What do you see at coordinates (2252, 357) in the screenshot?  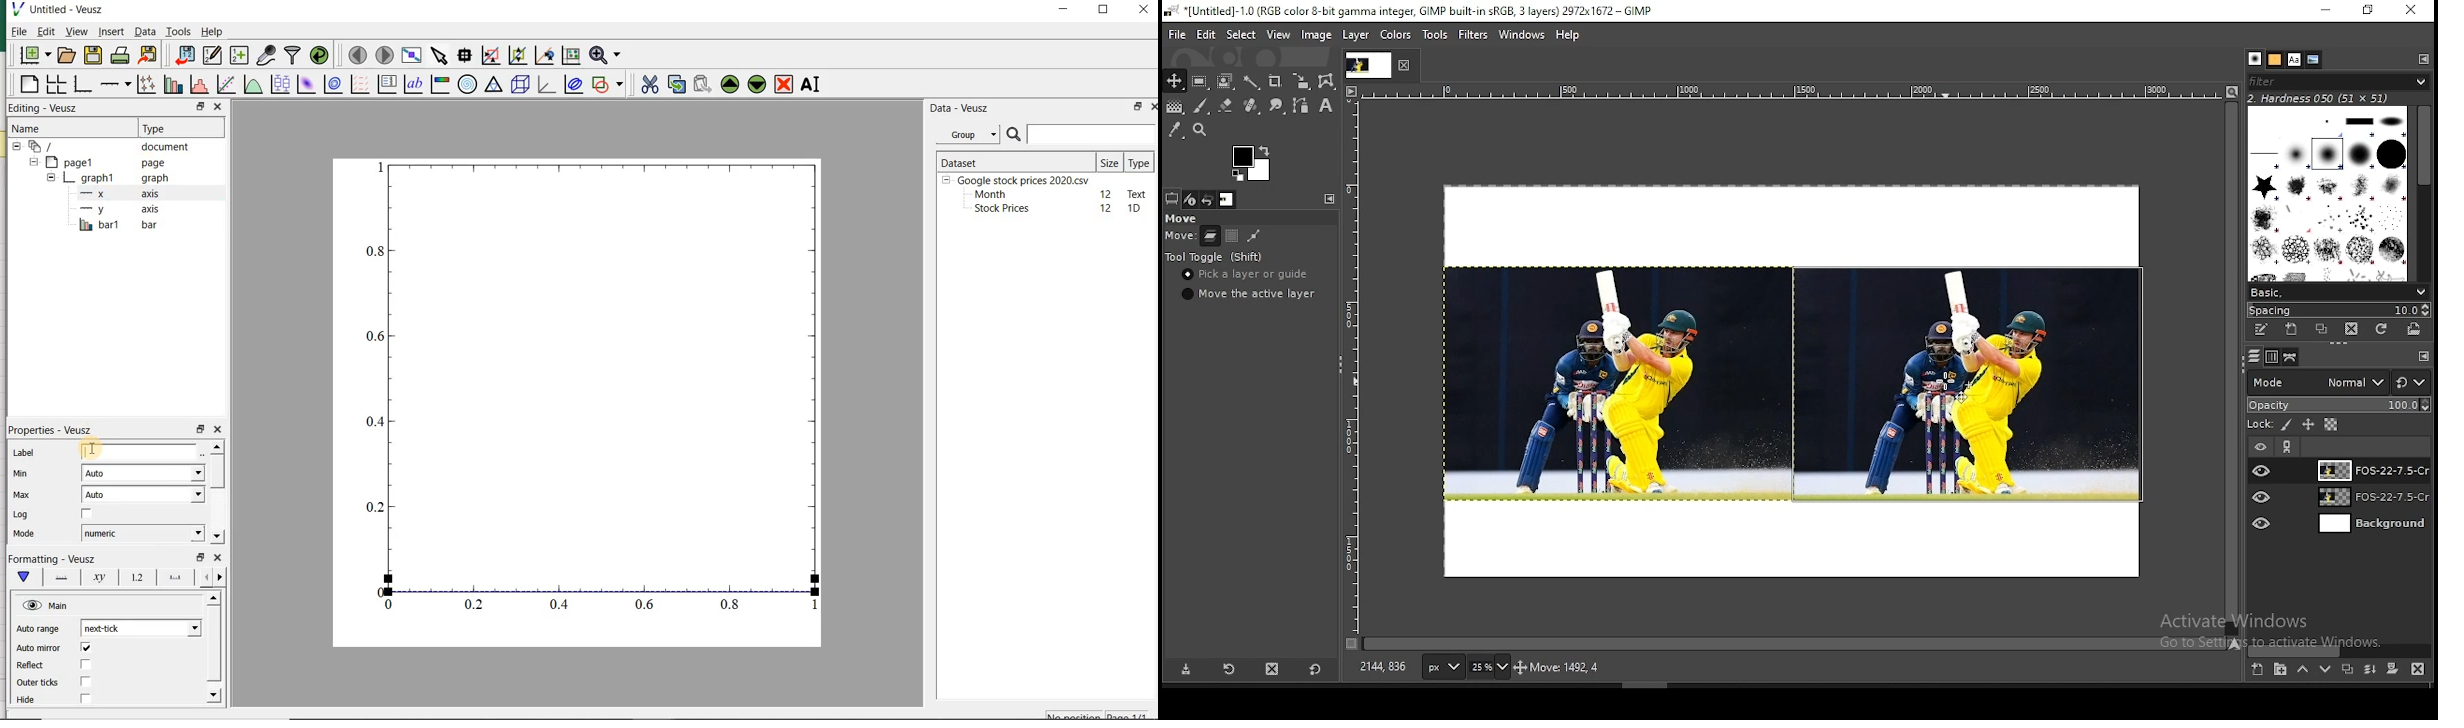 I see `layers` at bounding box center [2252, 357].